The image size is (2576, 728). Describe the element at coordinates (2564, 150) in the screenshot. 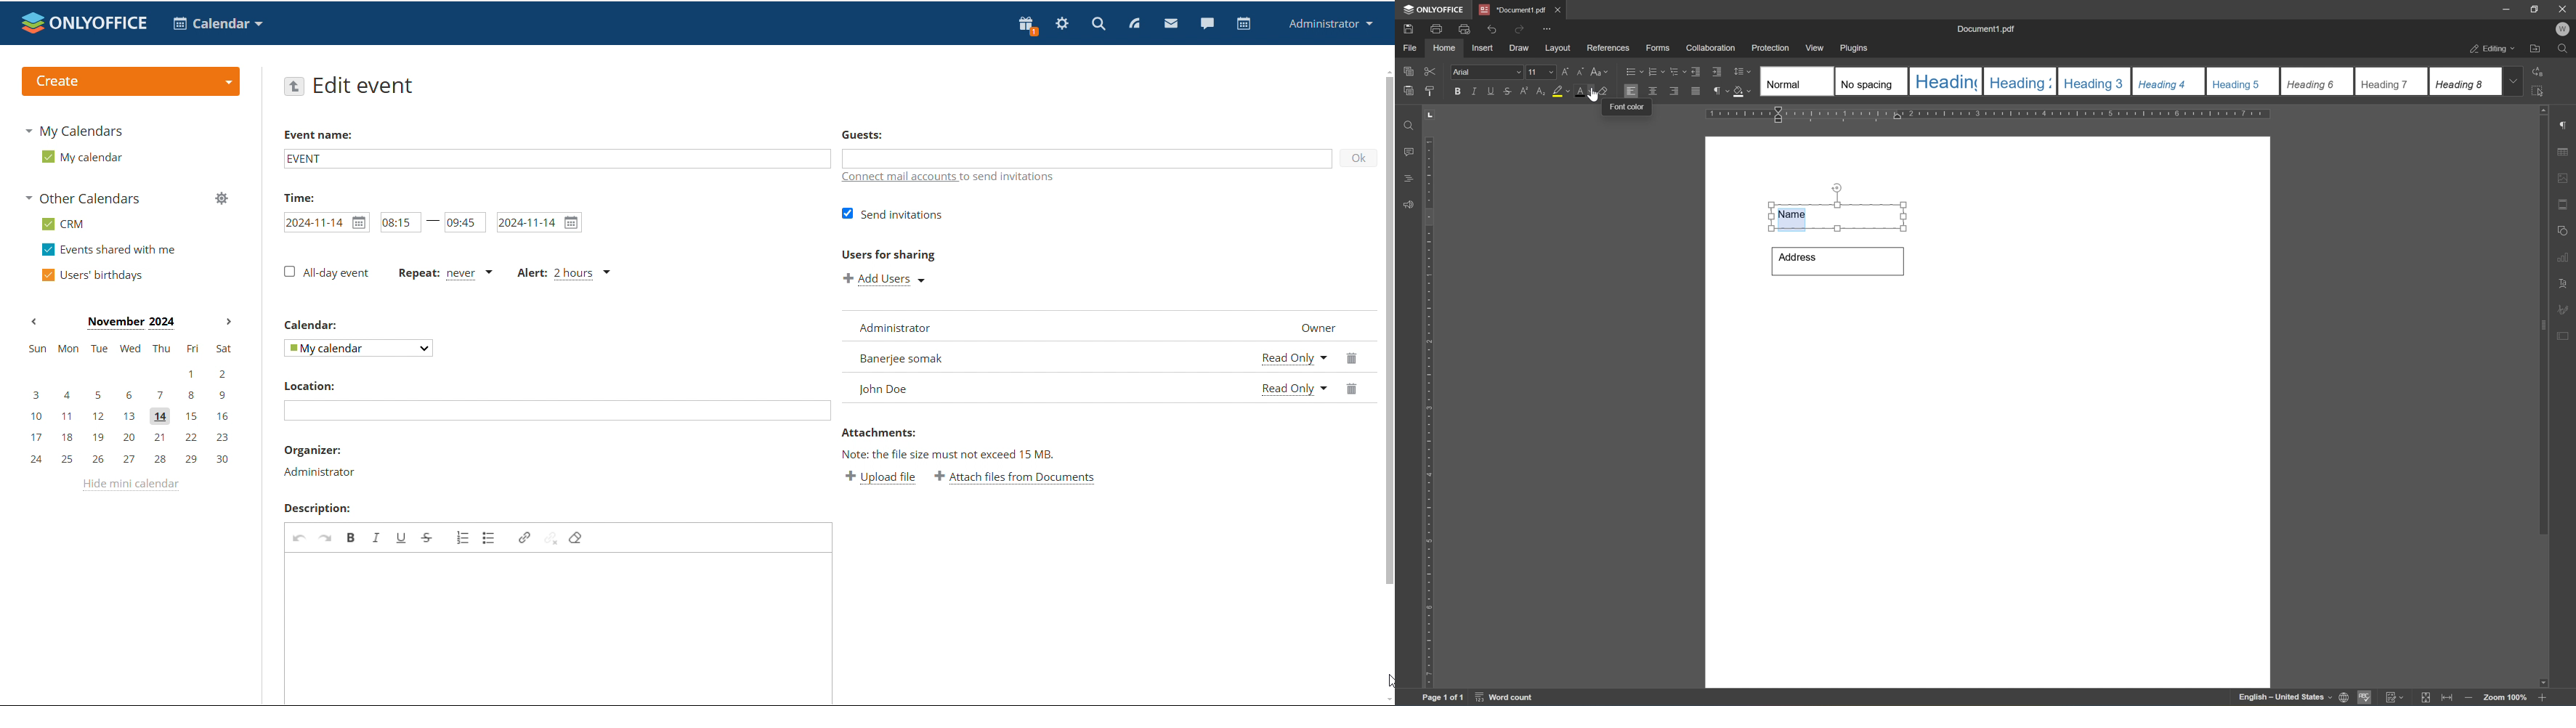

I see `table settings` at that location.